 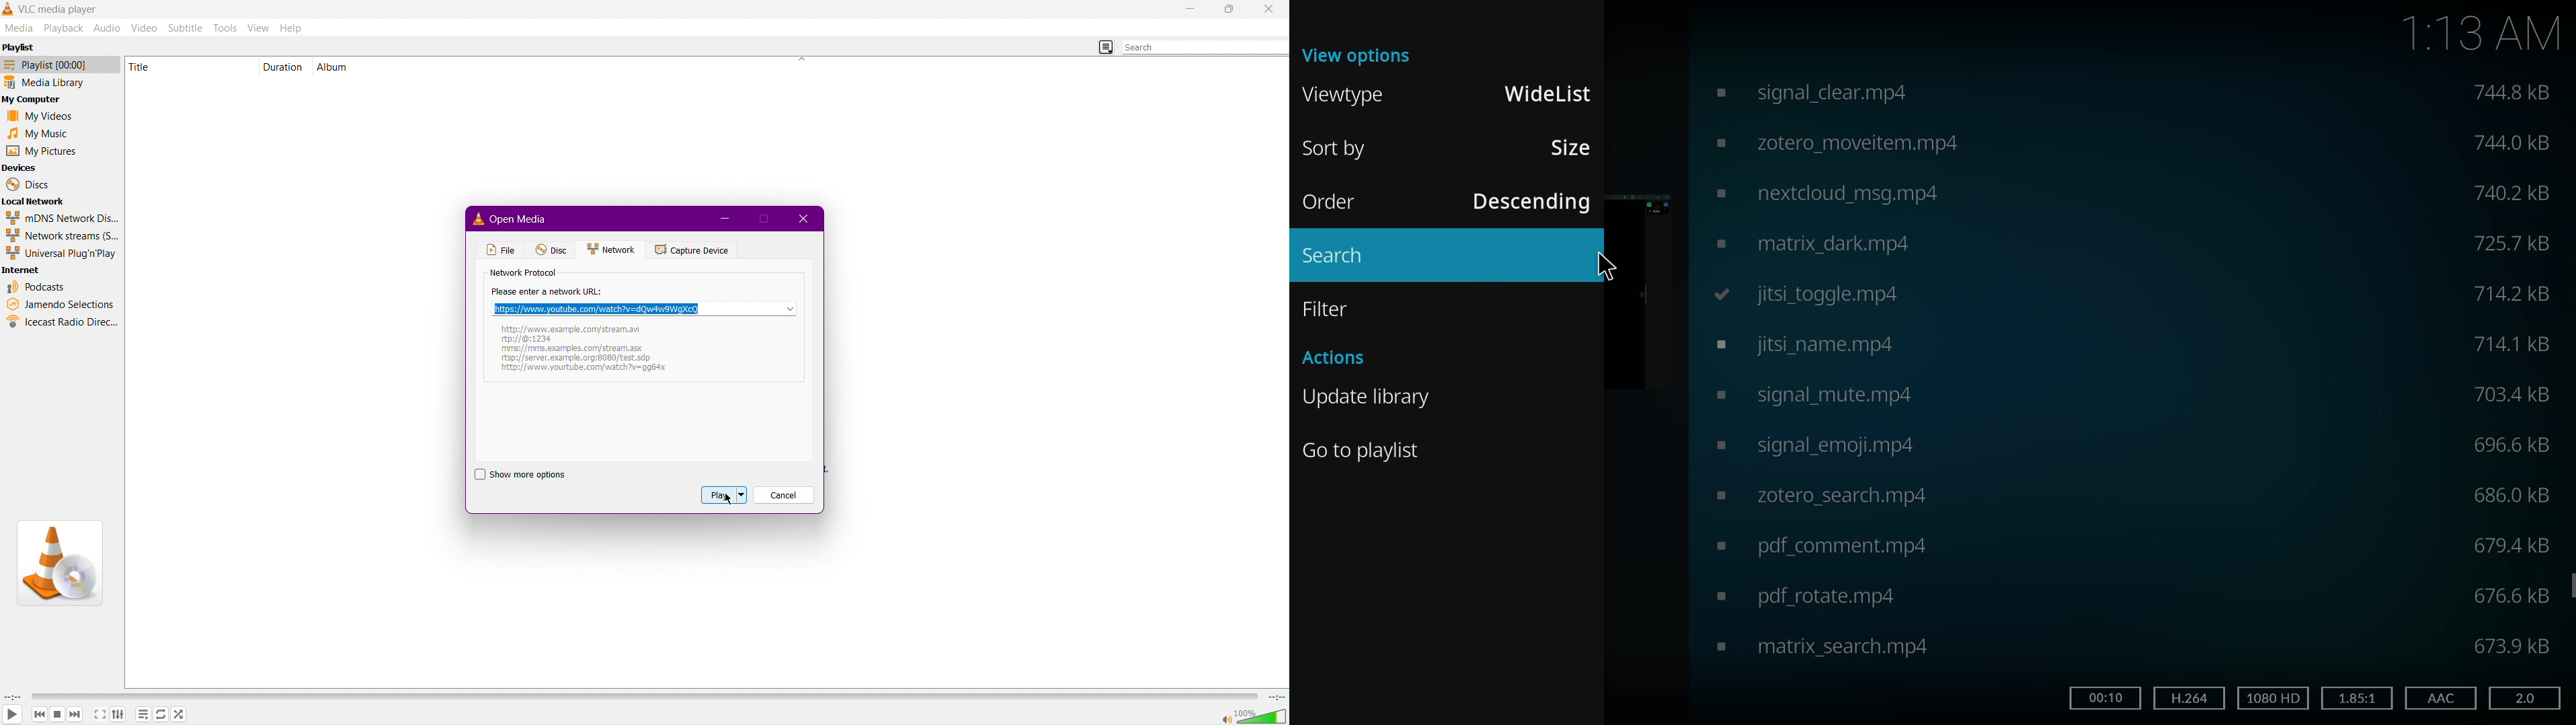 I want to click on Cancel, so click(x=784, y=495).